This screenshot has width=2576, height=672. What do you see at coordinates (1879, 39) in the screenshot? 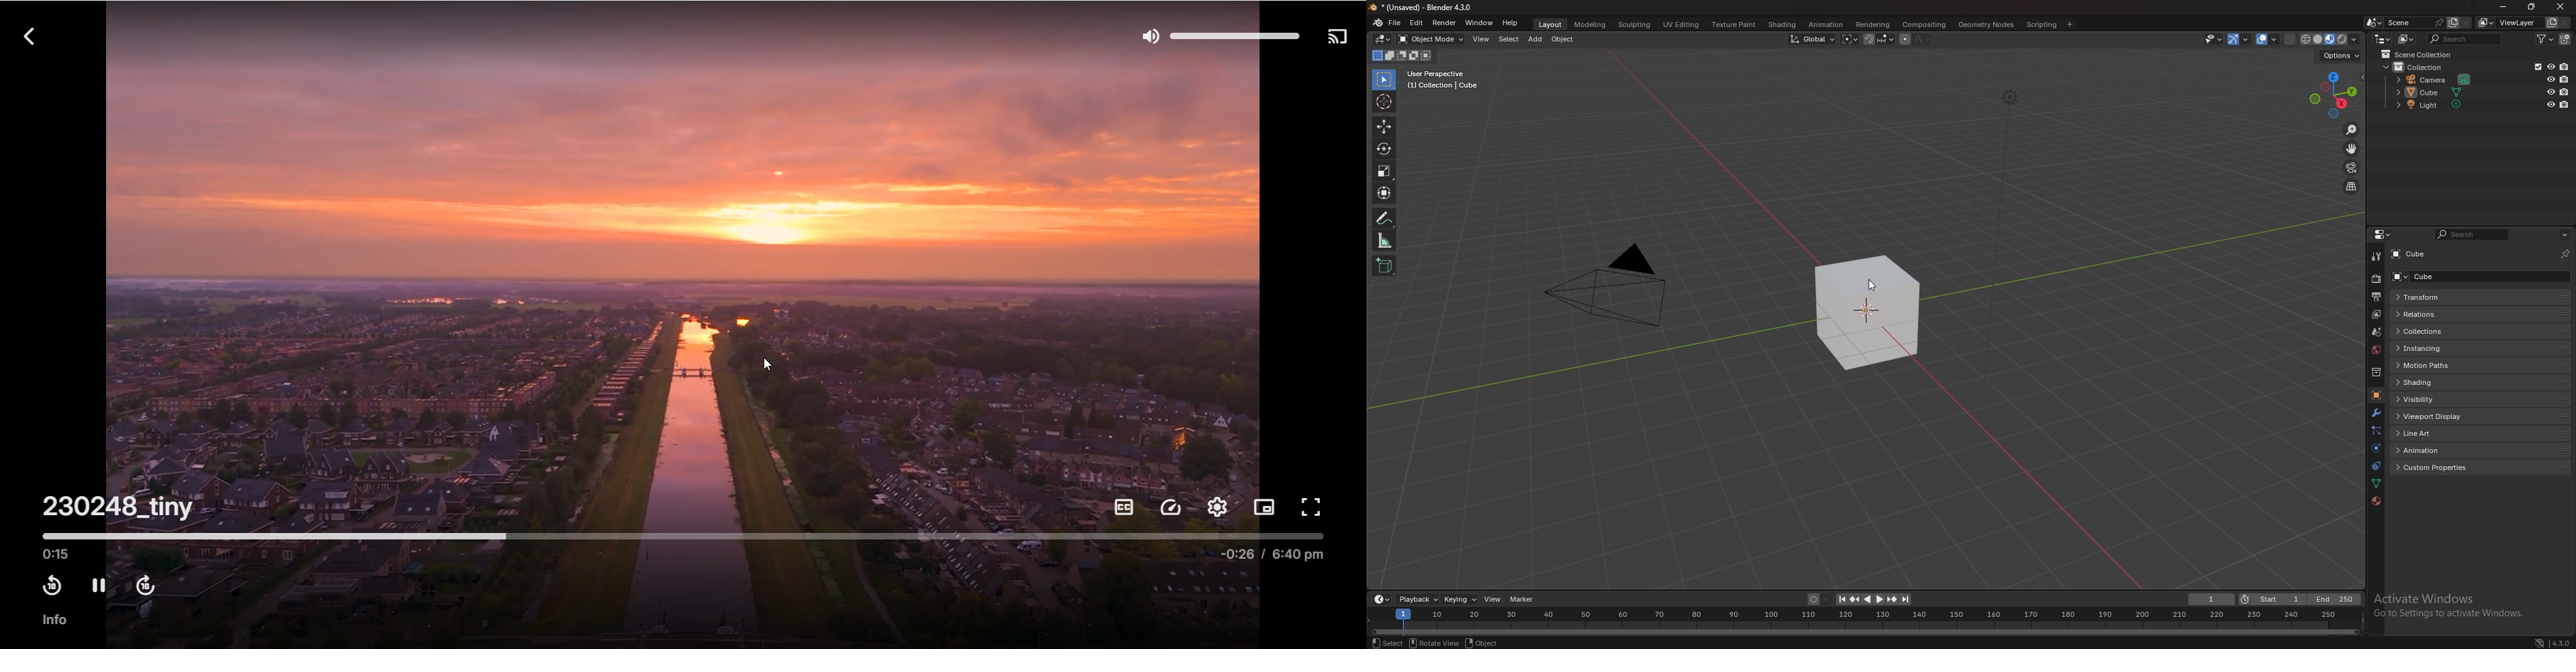
I see `snapping` at bounding box center [1879, 39].